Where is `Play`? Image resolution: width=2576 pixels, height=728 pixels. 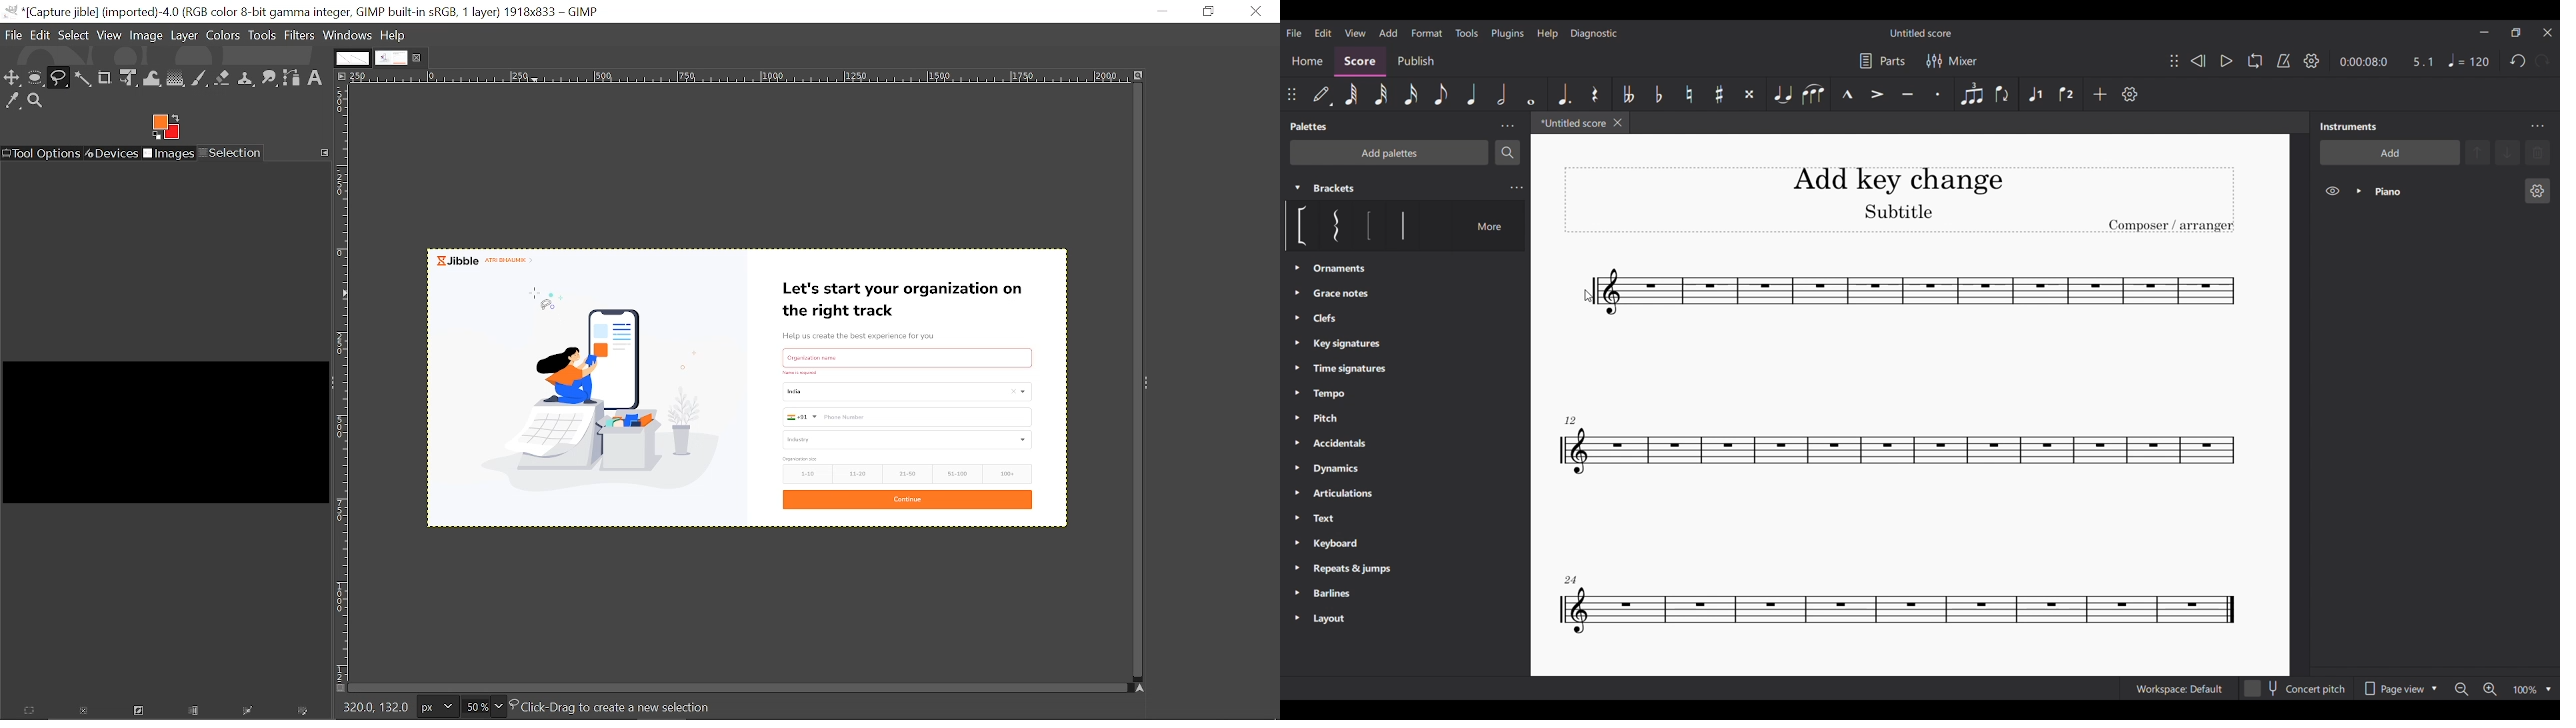
Play is located at coordinates (2227, 61).